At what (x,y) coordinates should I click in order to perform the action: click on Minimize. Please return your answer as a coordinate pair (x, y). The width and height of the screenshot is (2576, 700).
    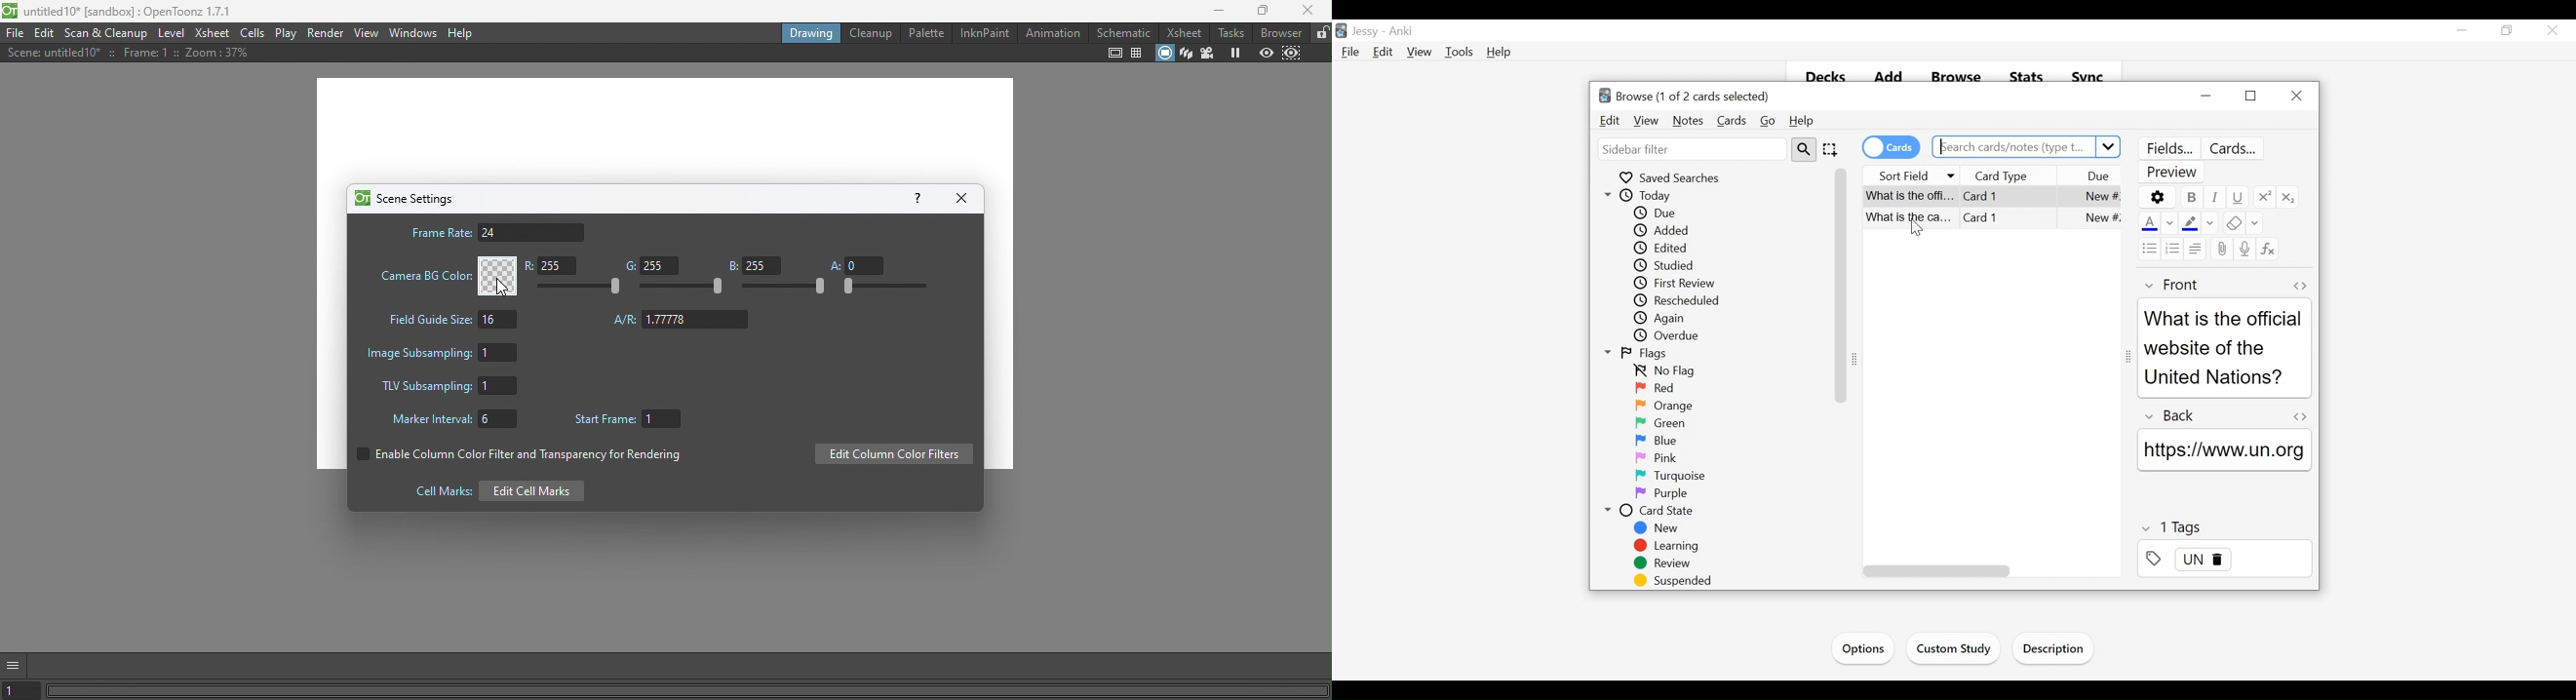
    Looking at the image, I should click on (1213, 13).